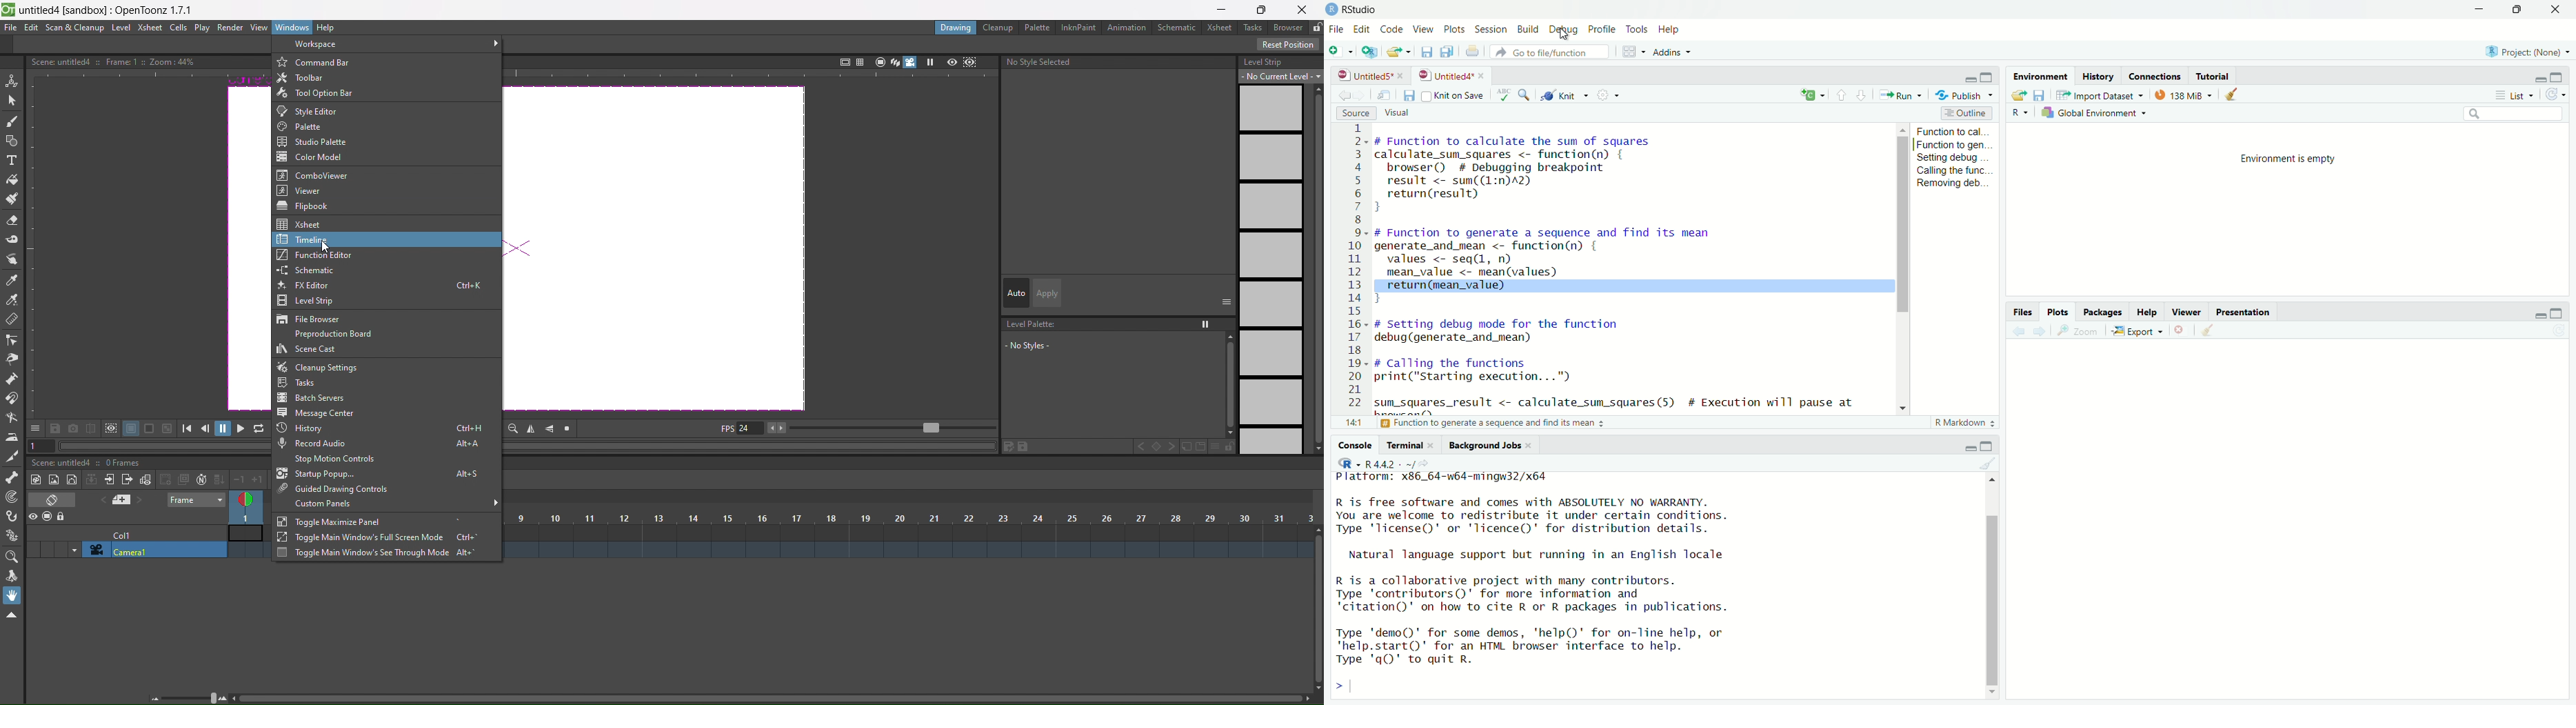 This screenshot has height=728, width=2576. What do you see at coordinates (2061, 312) in the screenshot?
I see `plots` at bounding box center [2061, 312].